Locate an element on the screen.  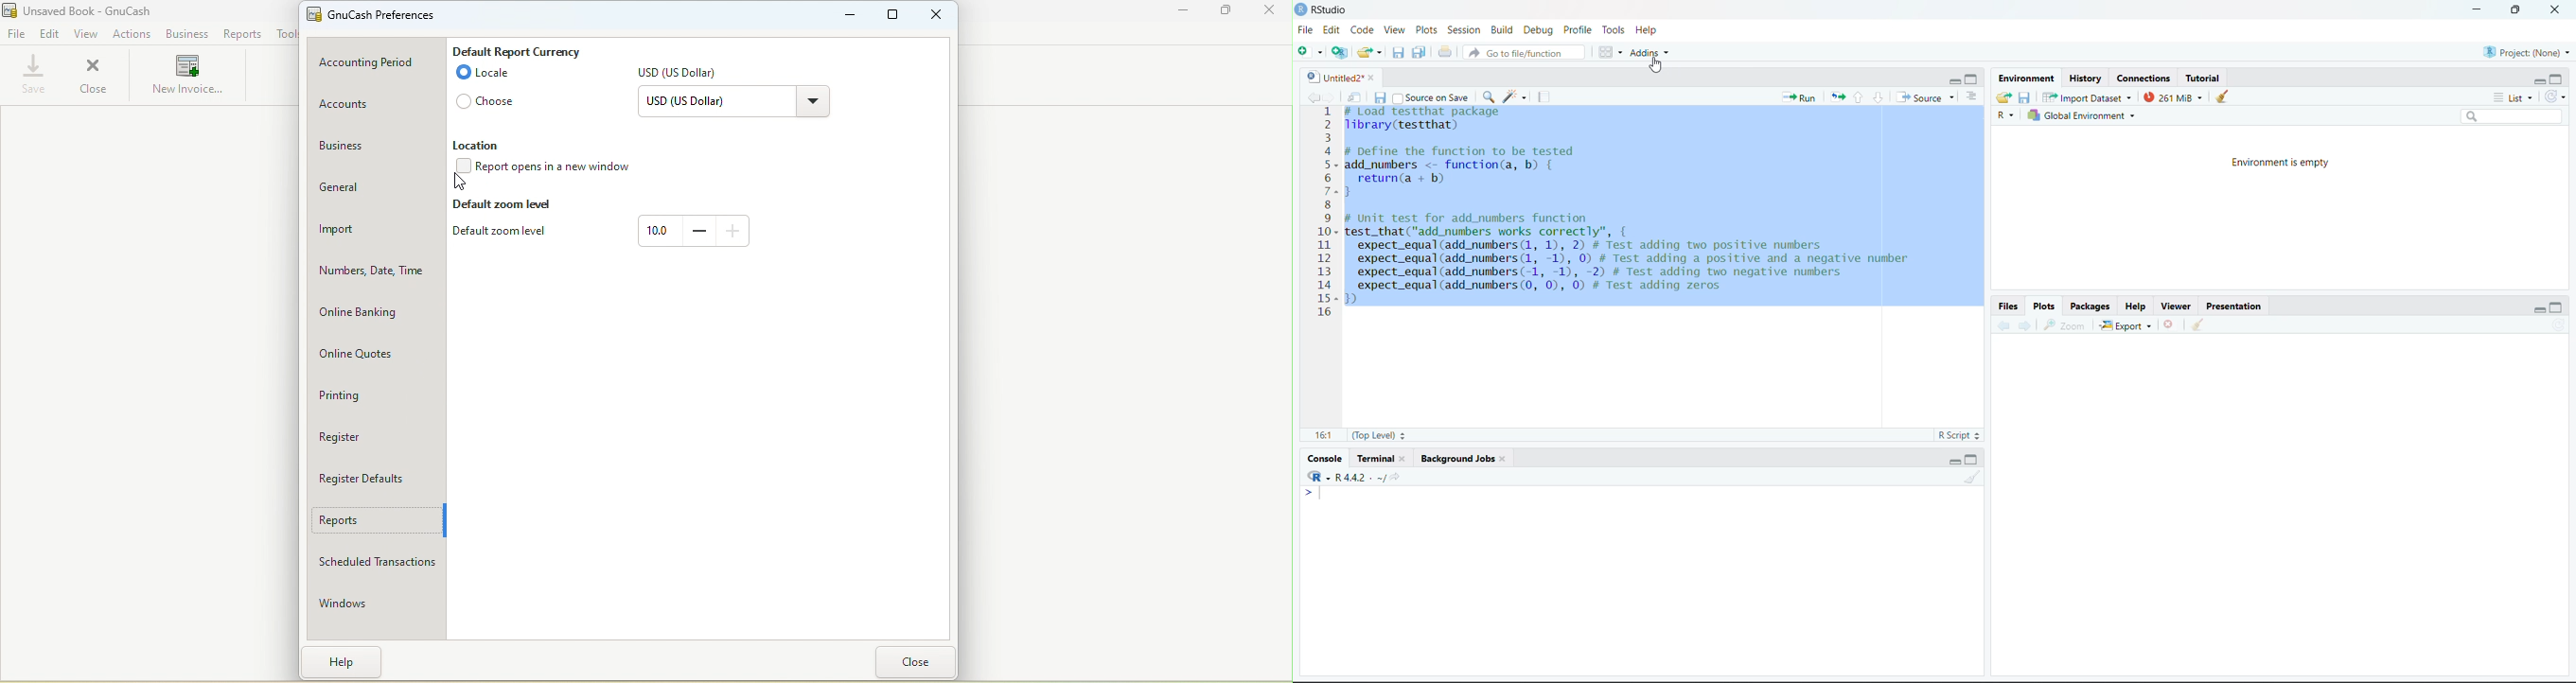
Plots is located at coordinates (1426, 29).